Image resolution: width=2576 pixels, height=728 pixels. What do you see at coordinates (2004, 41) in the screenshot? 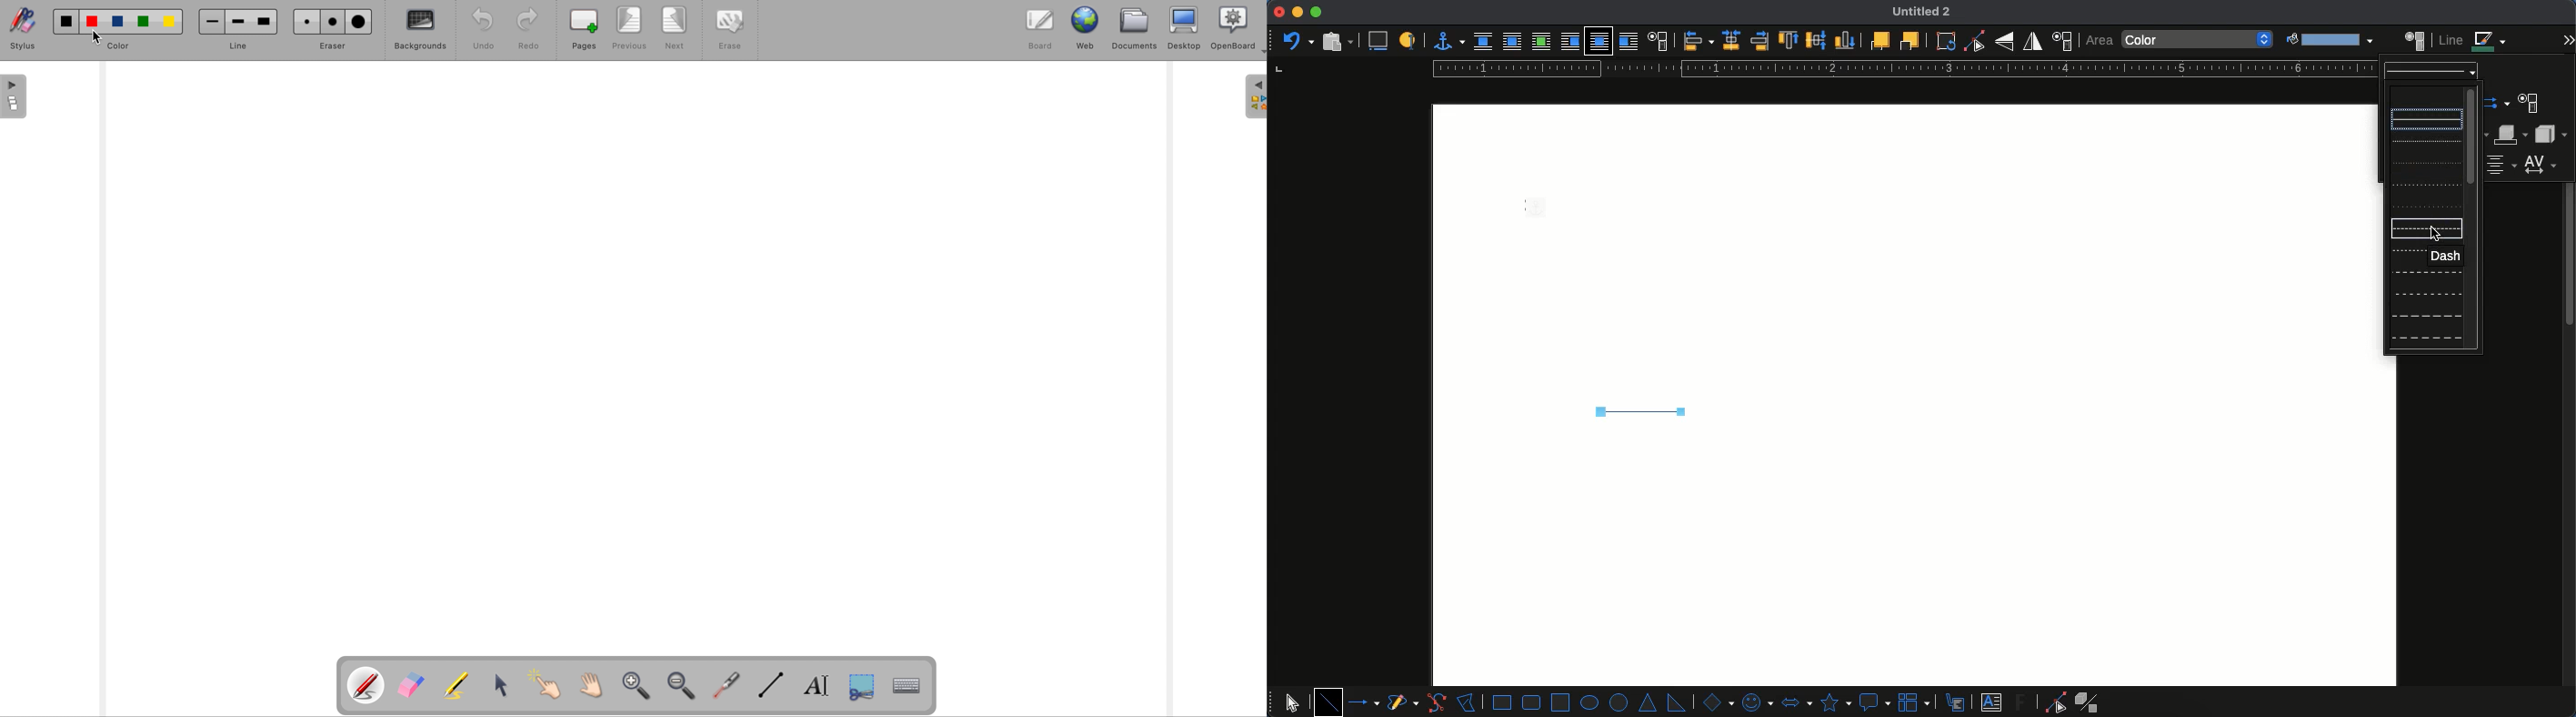
I see `flip vertically` at bounding box center [2004, 41].